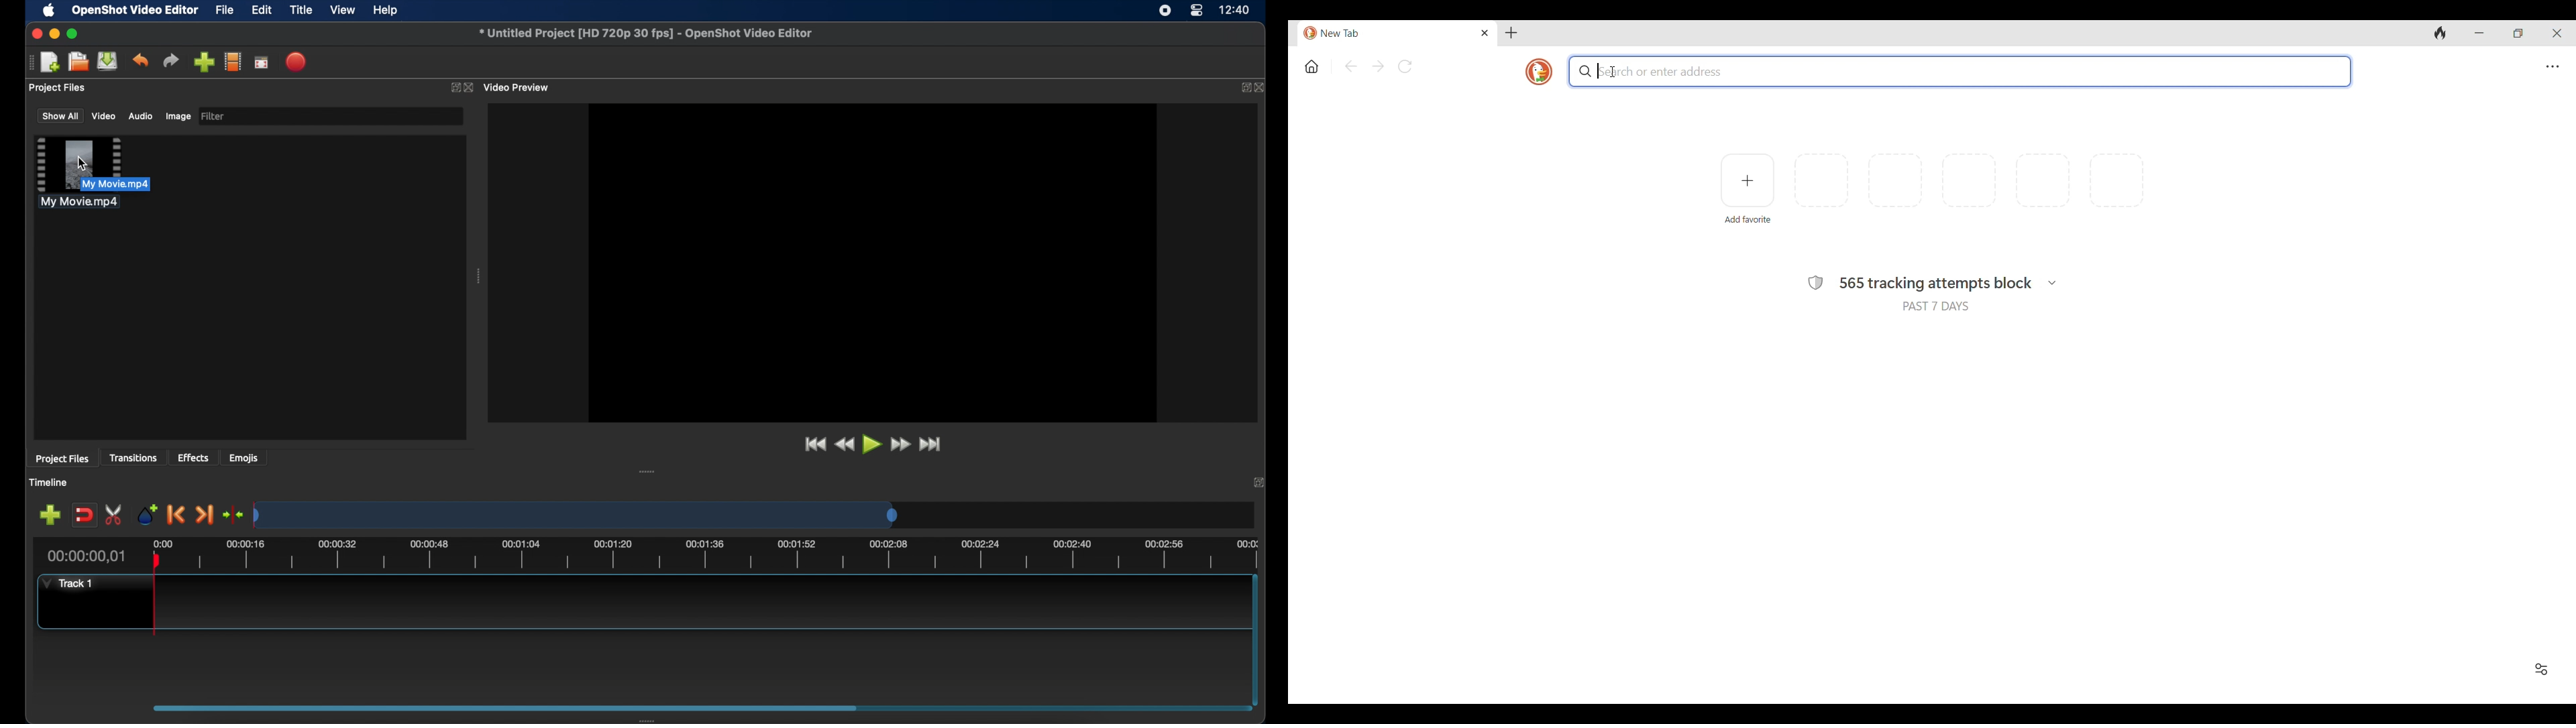 The height and width of the screenshot is (728, 2576). I want to click on play button, so click(873, 445).